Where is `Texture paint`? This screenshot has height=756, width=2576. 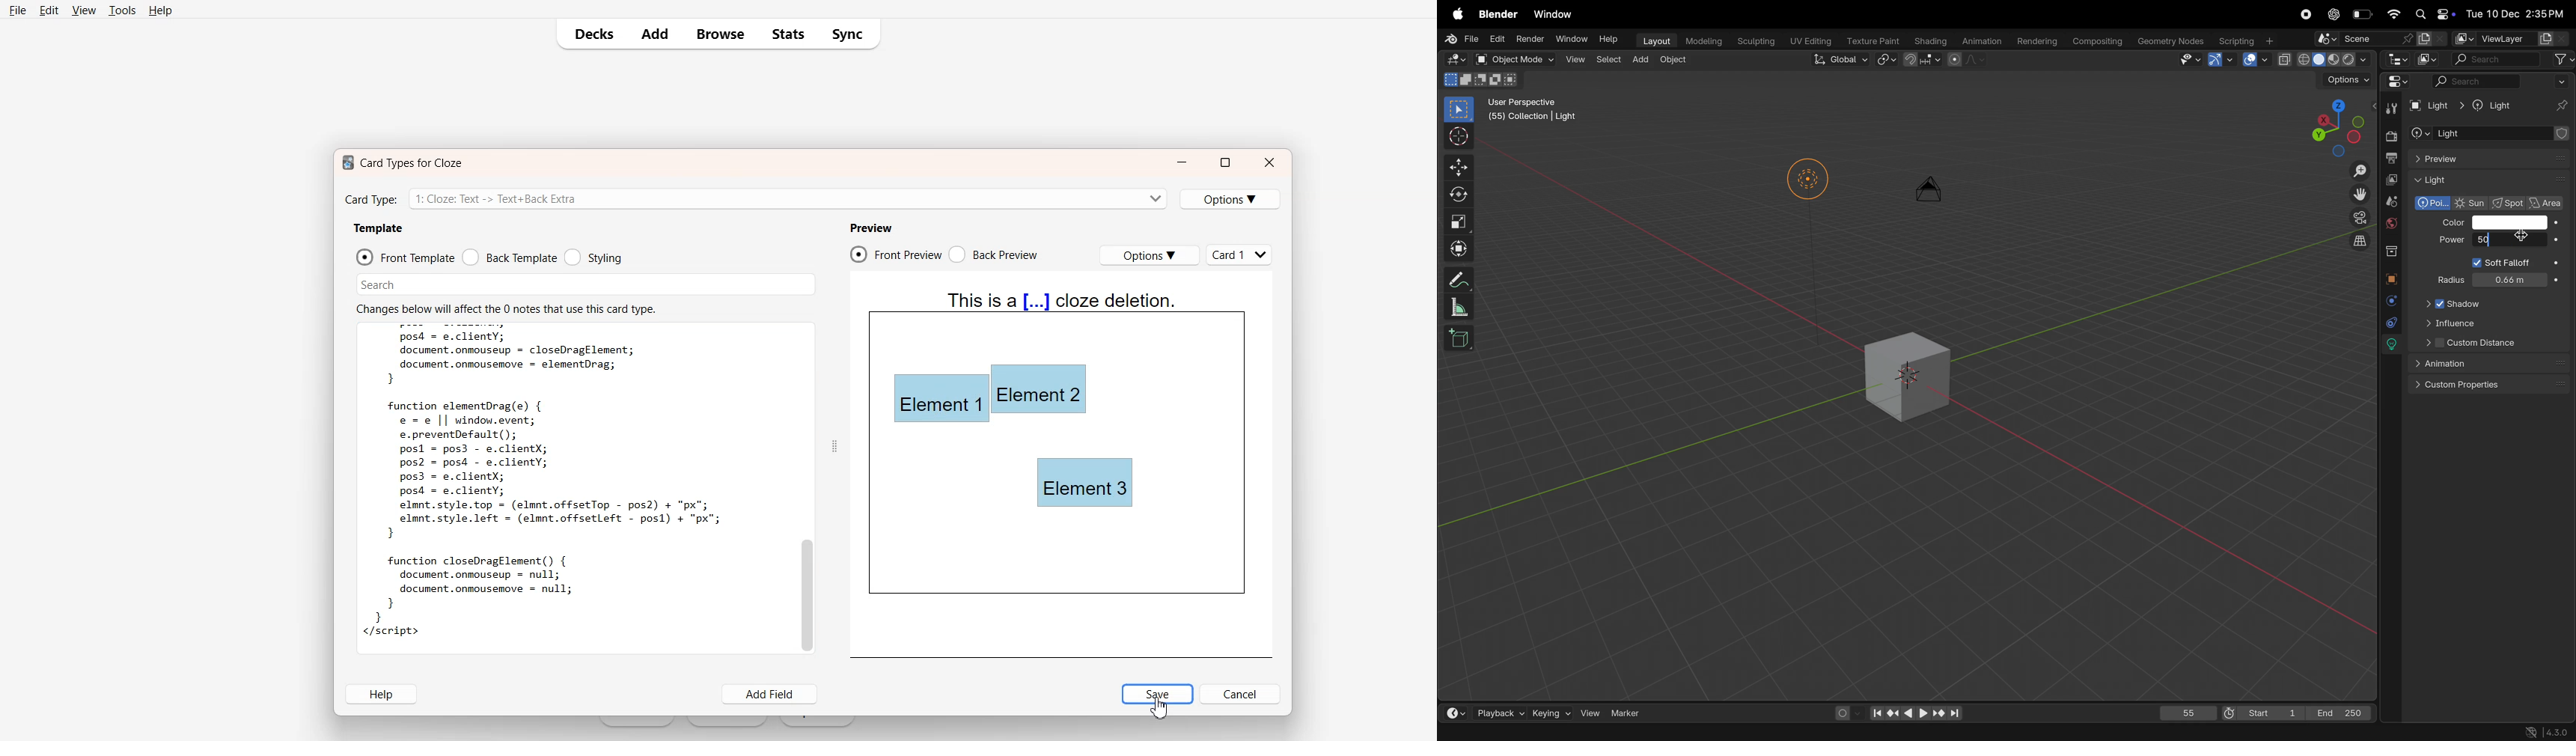
Texture paint is located at coordinates (1873, 40).